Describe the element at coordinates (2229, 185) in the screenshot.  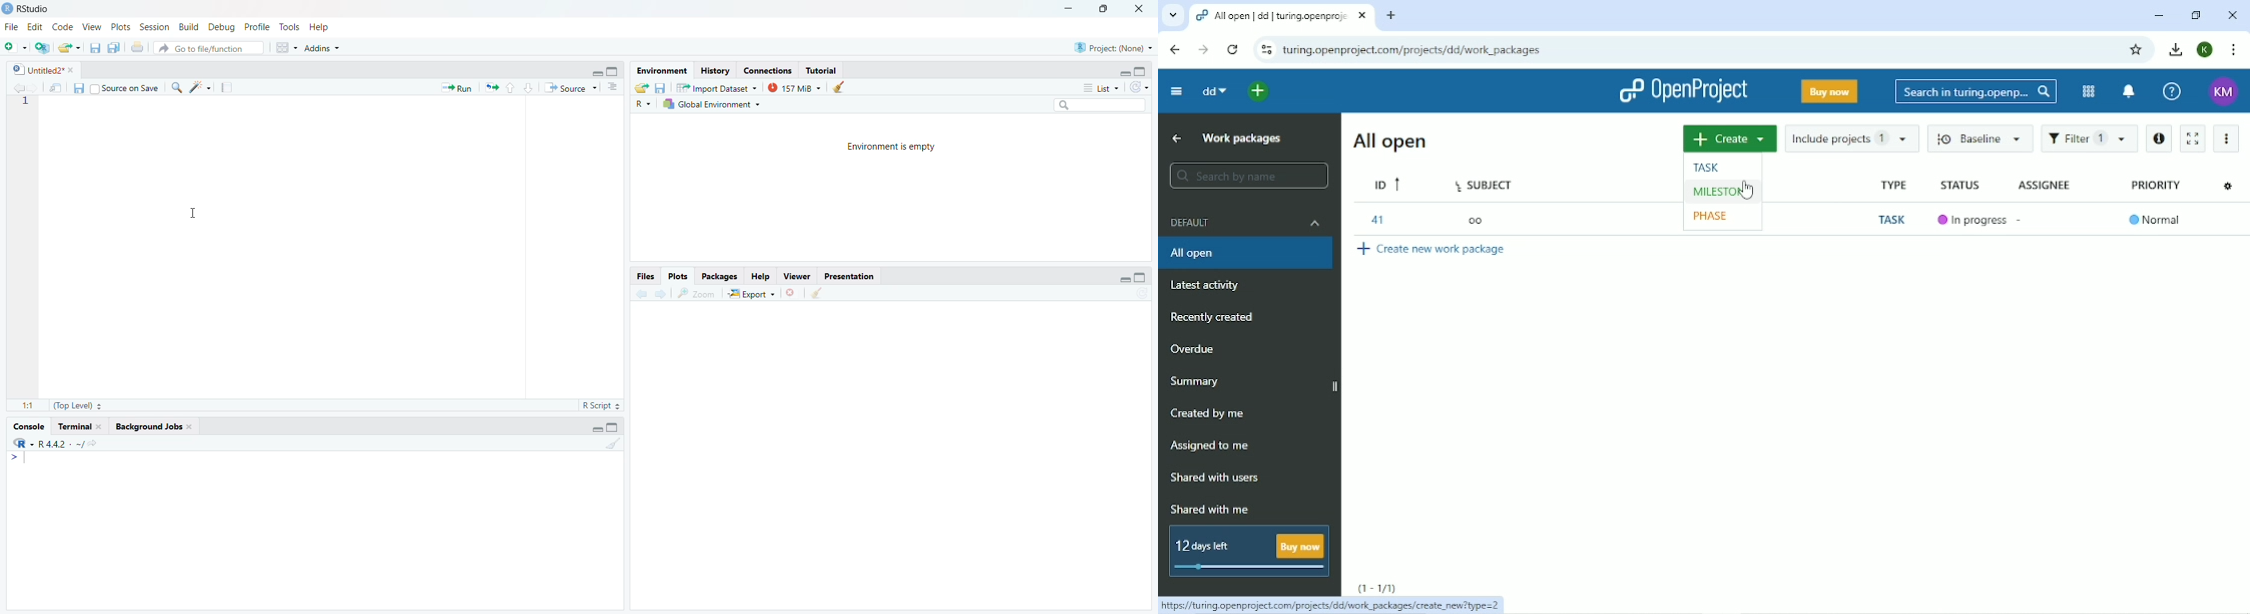
I see `Configure view` at that location.